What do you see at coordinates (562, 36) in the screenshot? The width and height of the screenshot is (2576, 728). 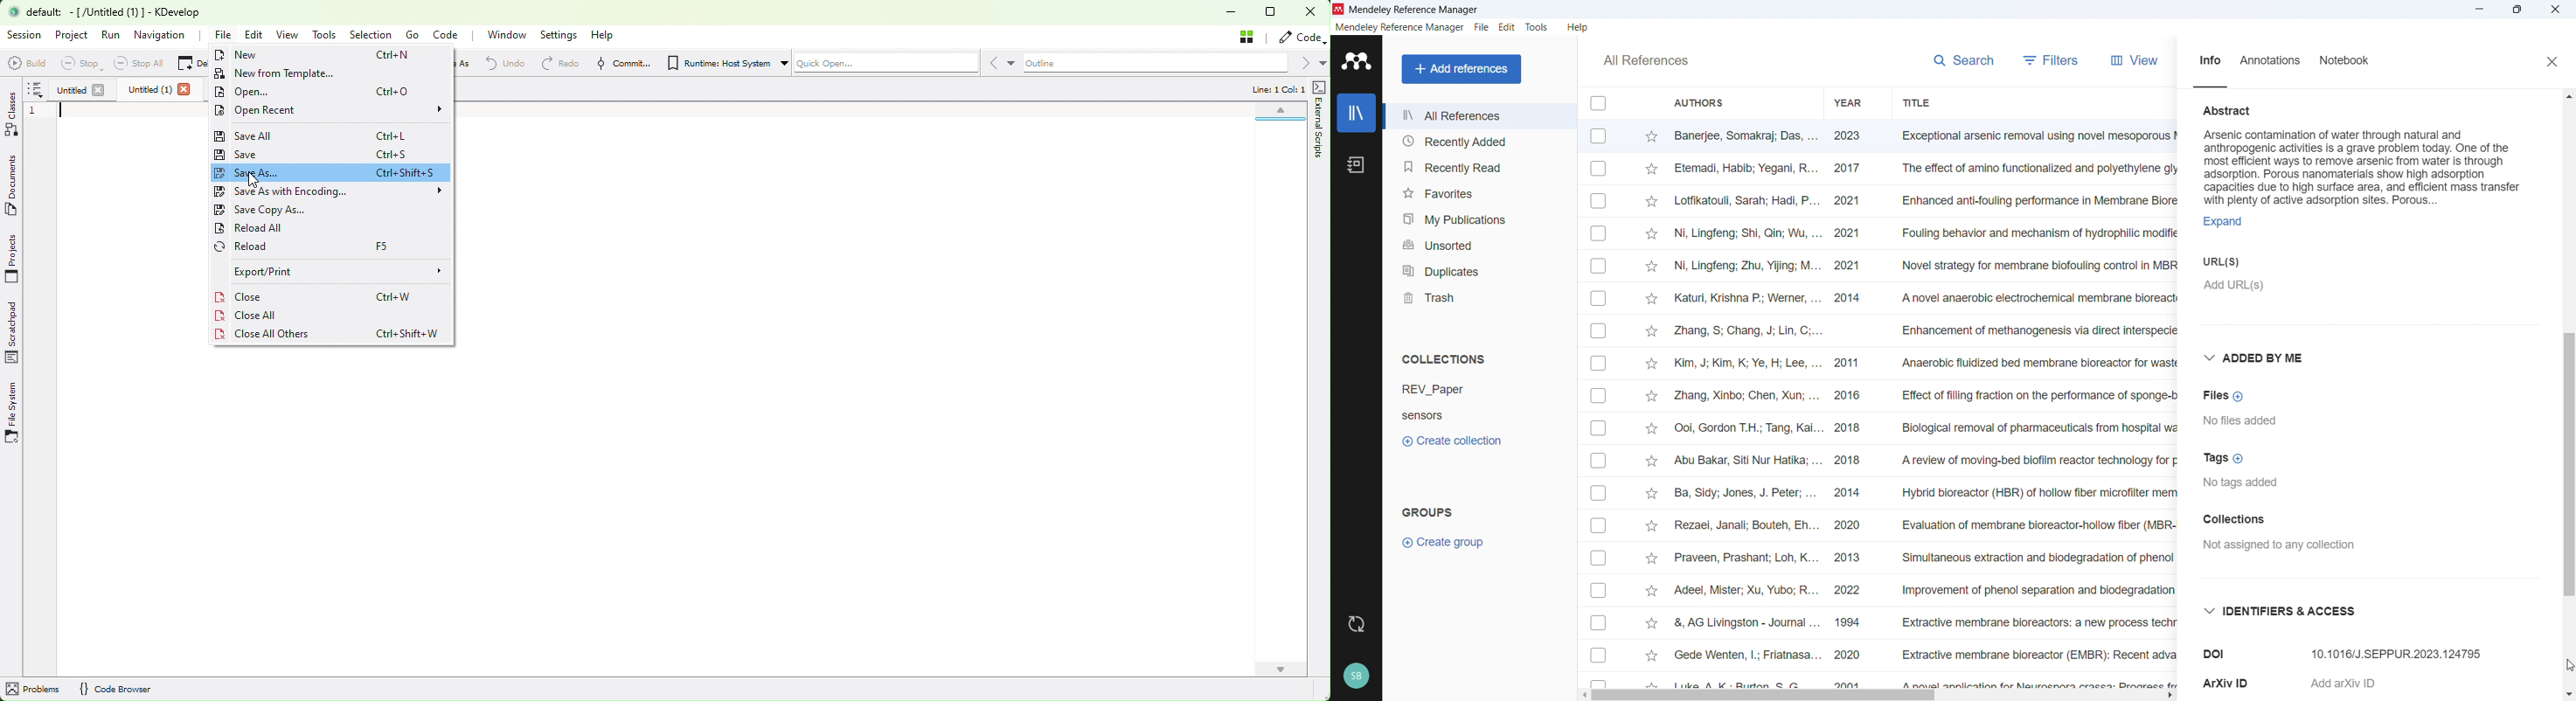 I see `Settings` at bounding box center [562, 36].